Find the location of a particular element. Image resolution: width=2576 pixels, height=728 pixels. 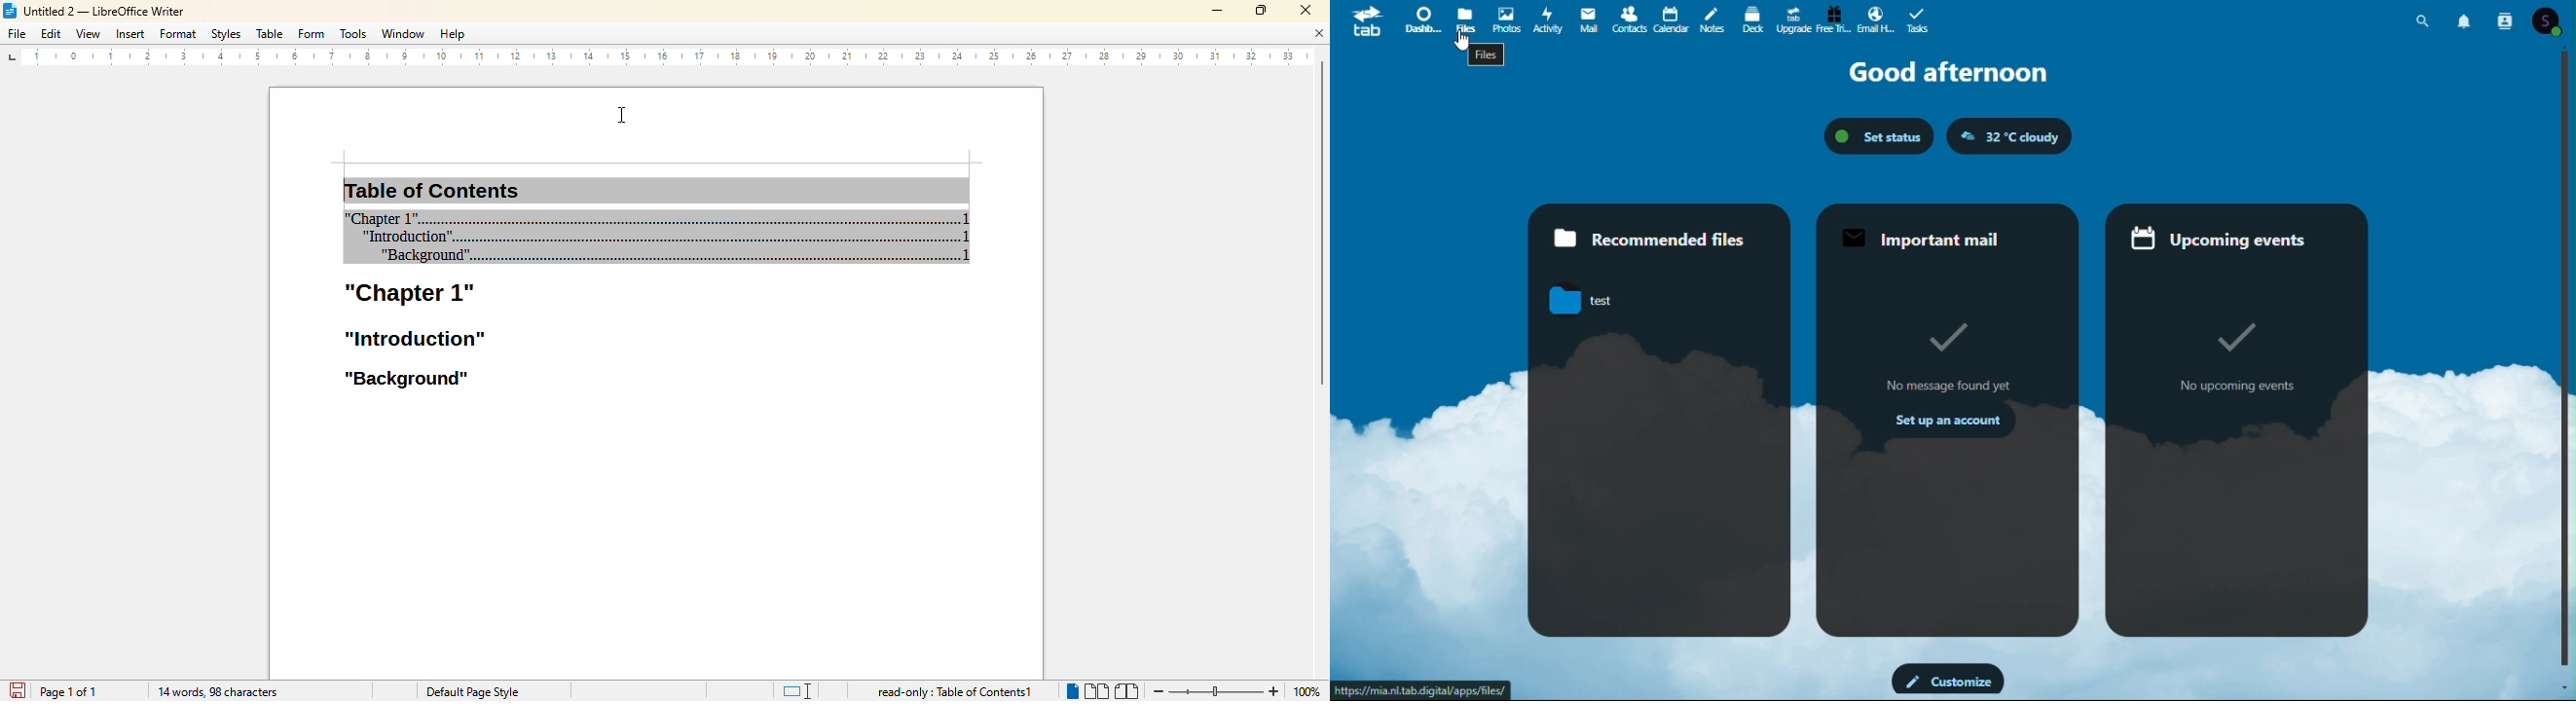

vertical scroll bar is located at coordinates (1321, 223).